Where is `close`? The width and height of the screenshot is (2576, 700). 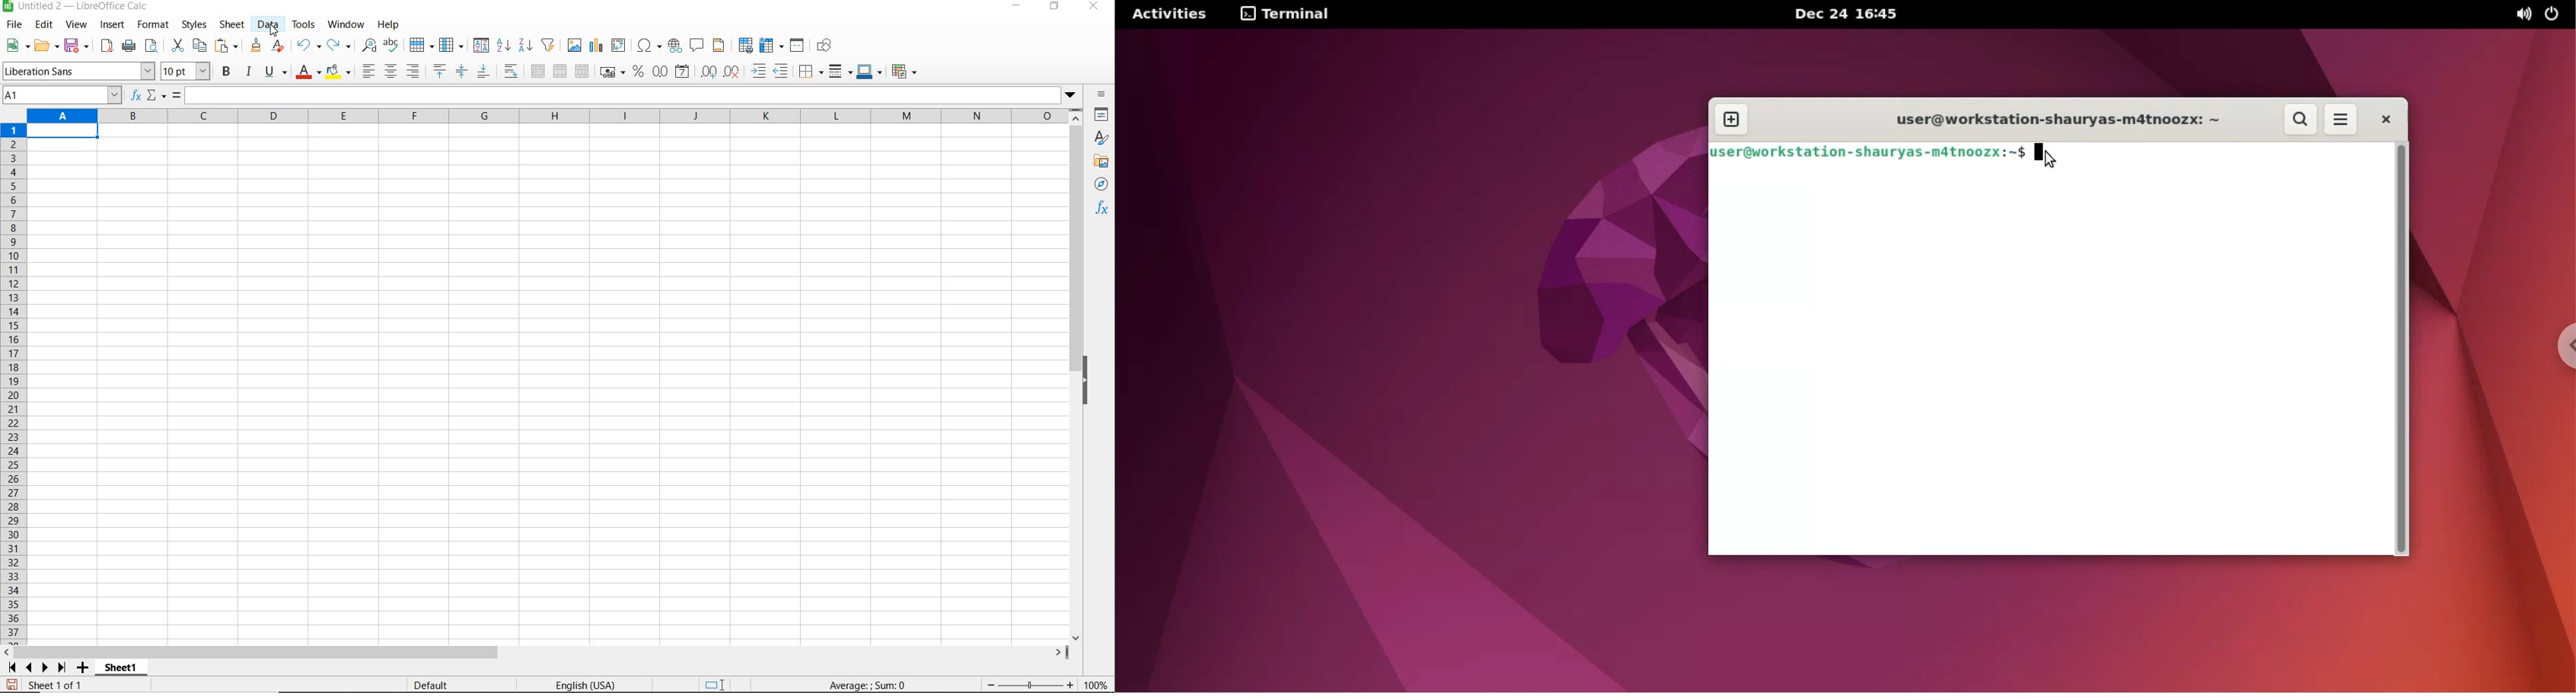
close is located at coordinates (1093, 7).